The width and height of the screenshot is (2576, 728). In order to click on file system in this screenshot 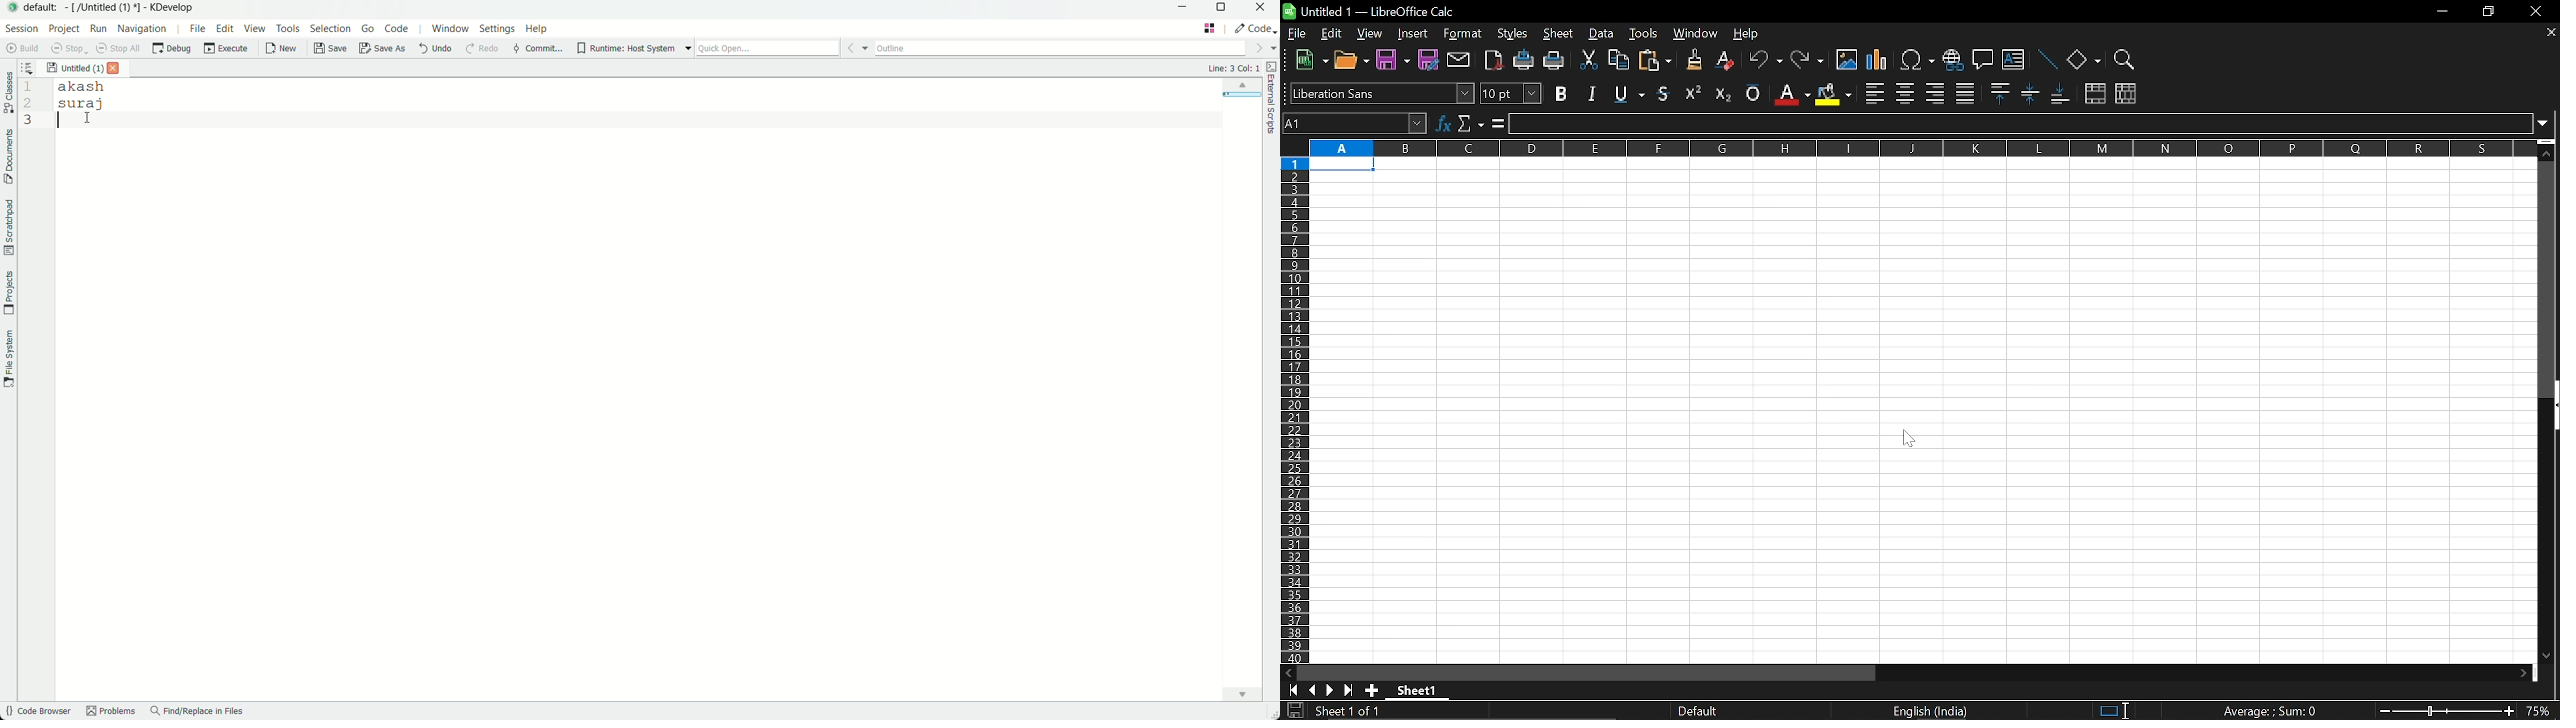, I will do `click(9, 360)`.